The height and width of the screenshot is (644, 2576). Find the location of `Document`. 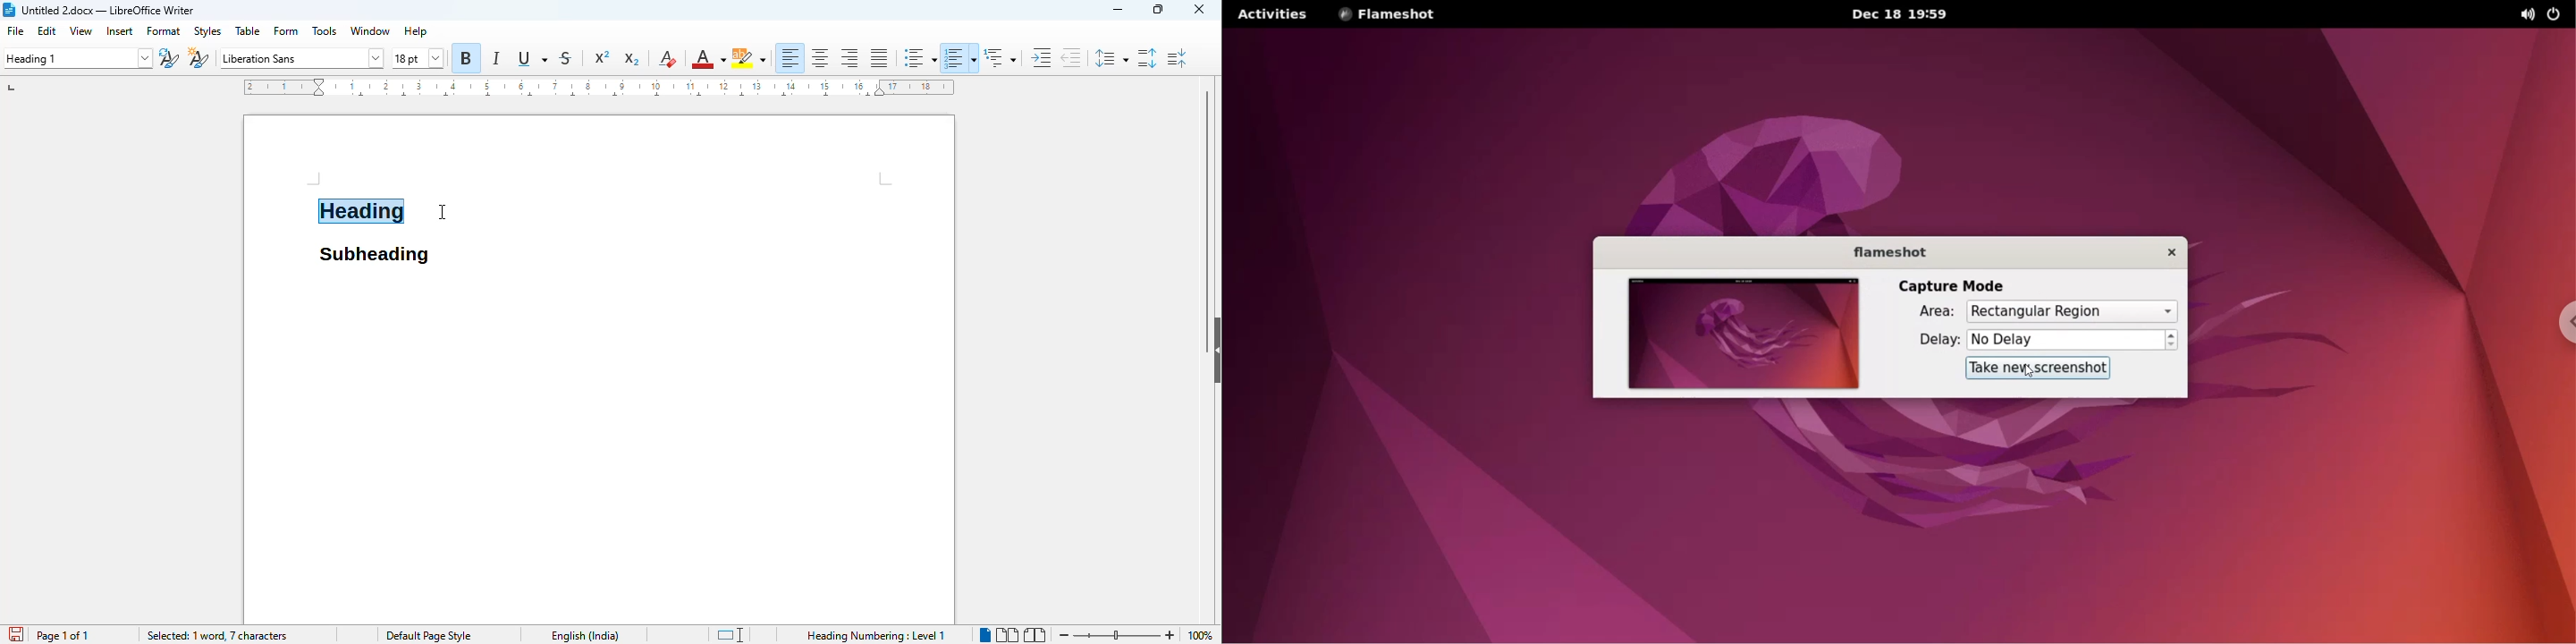

Document is located at coordinates (373, 156).